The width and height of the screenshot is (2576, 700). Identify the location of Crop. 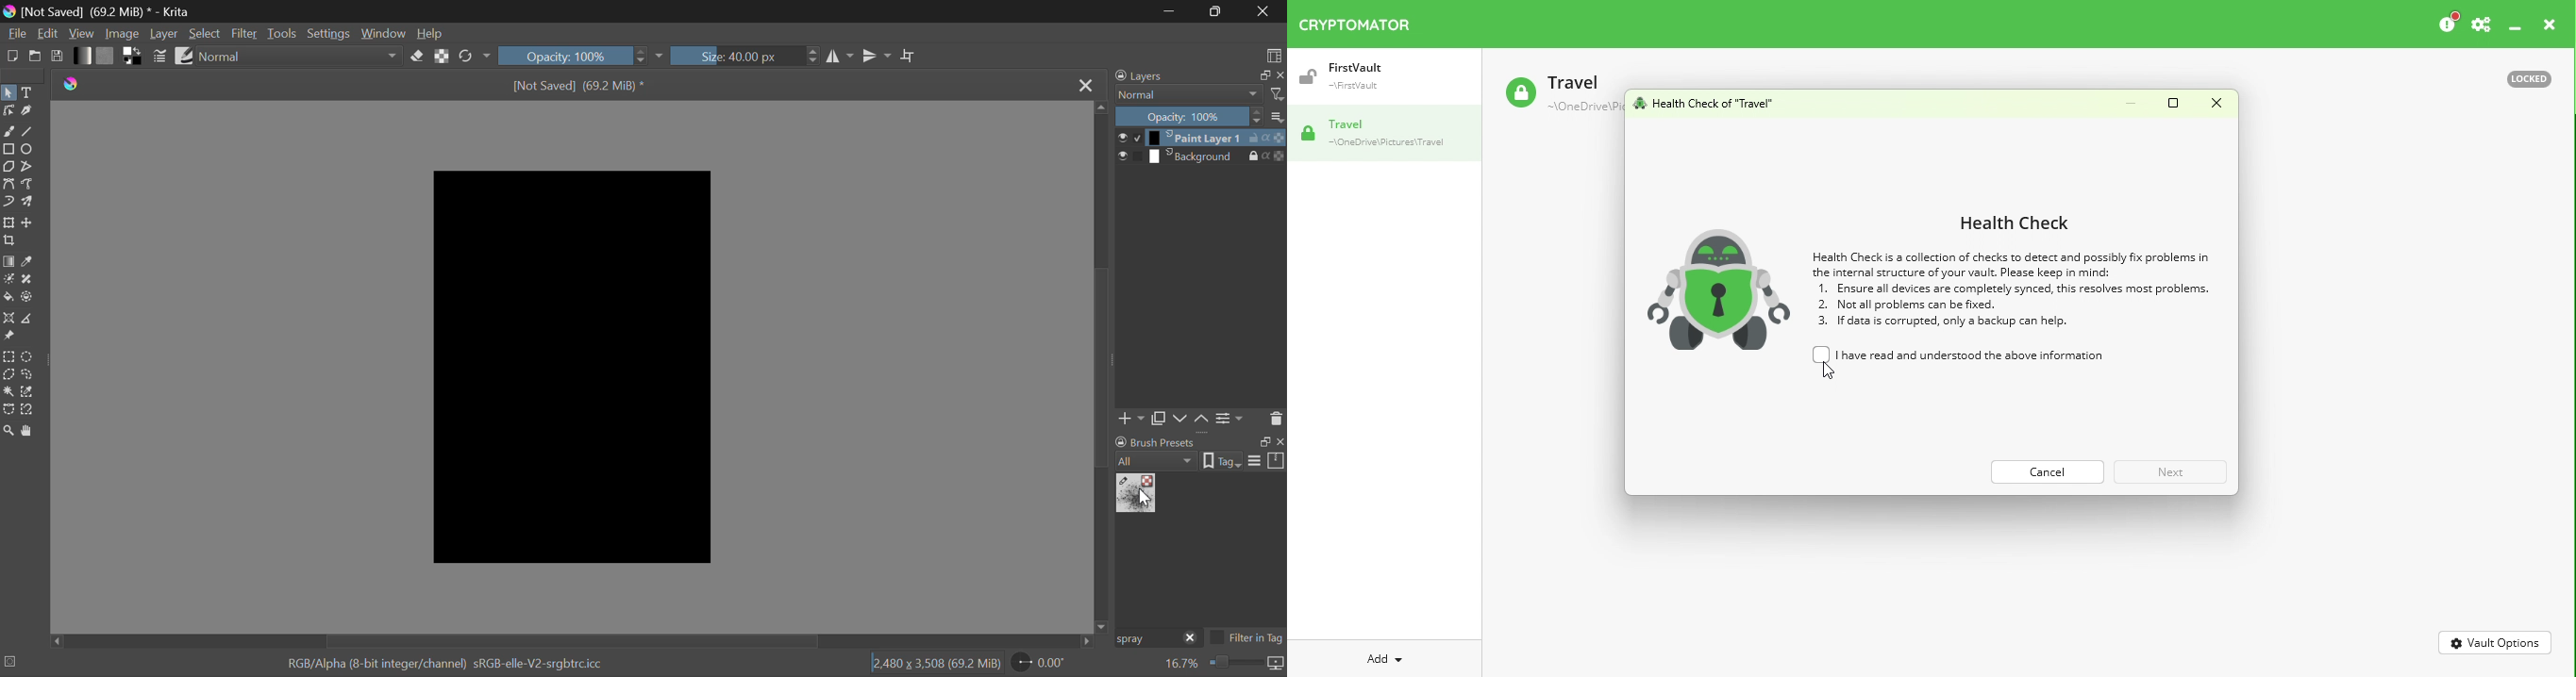
(910, 56).